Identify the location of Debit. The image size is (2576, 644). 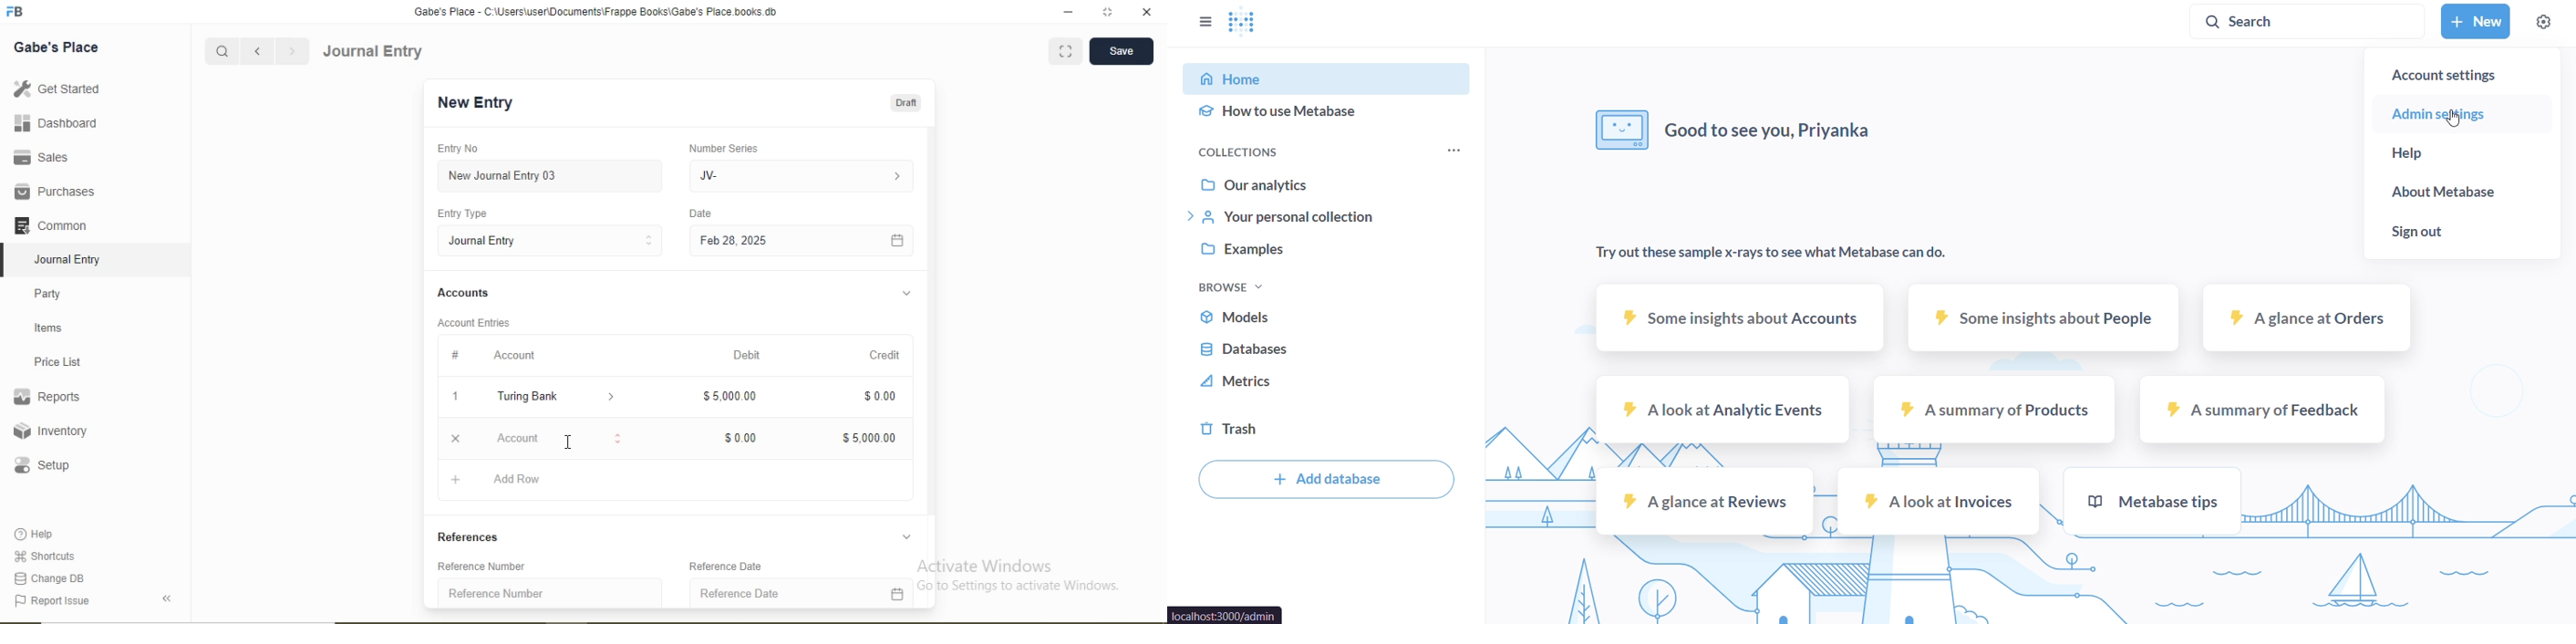
(747, 355).